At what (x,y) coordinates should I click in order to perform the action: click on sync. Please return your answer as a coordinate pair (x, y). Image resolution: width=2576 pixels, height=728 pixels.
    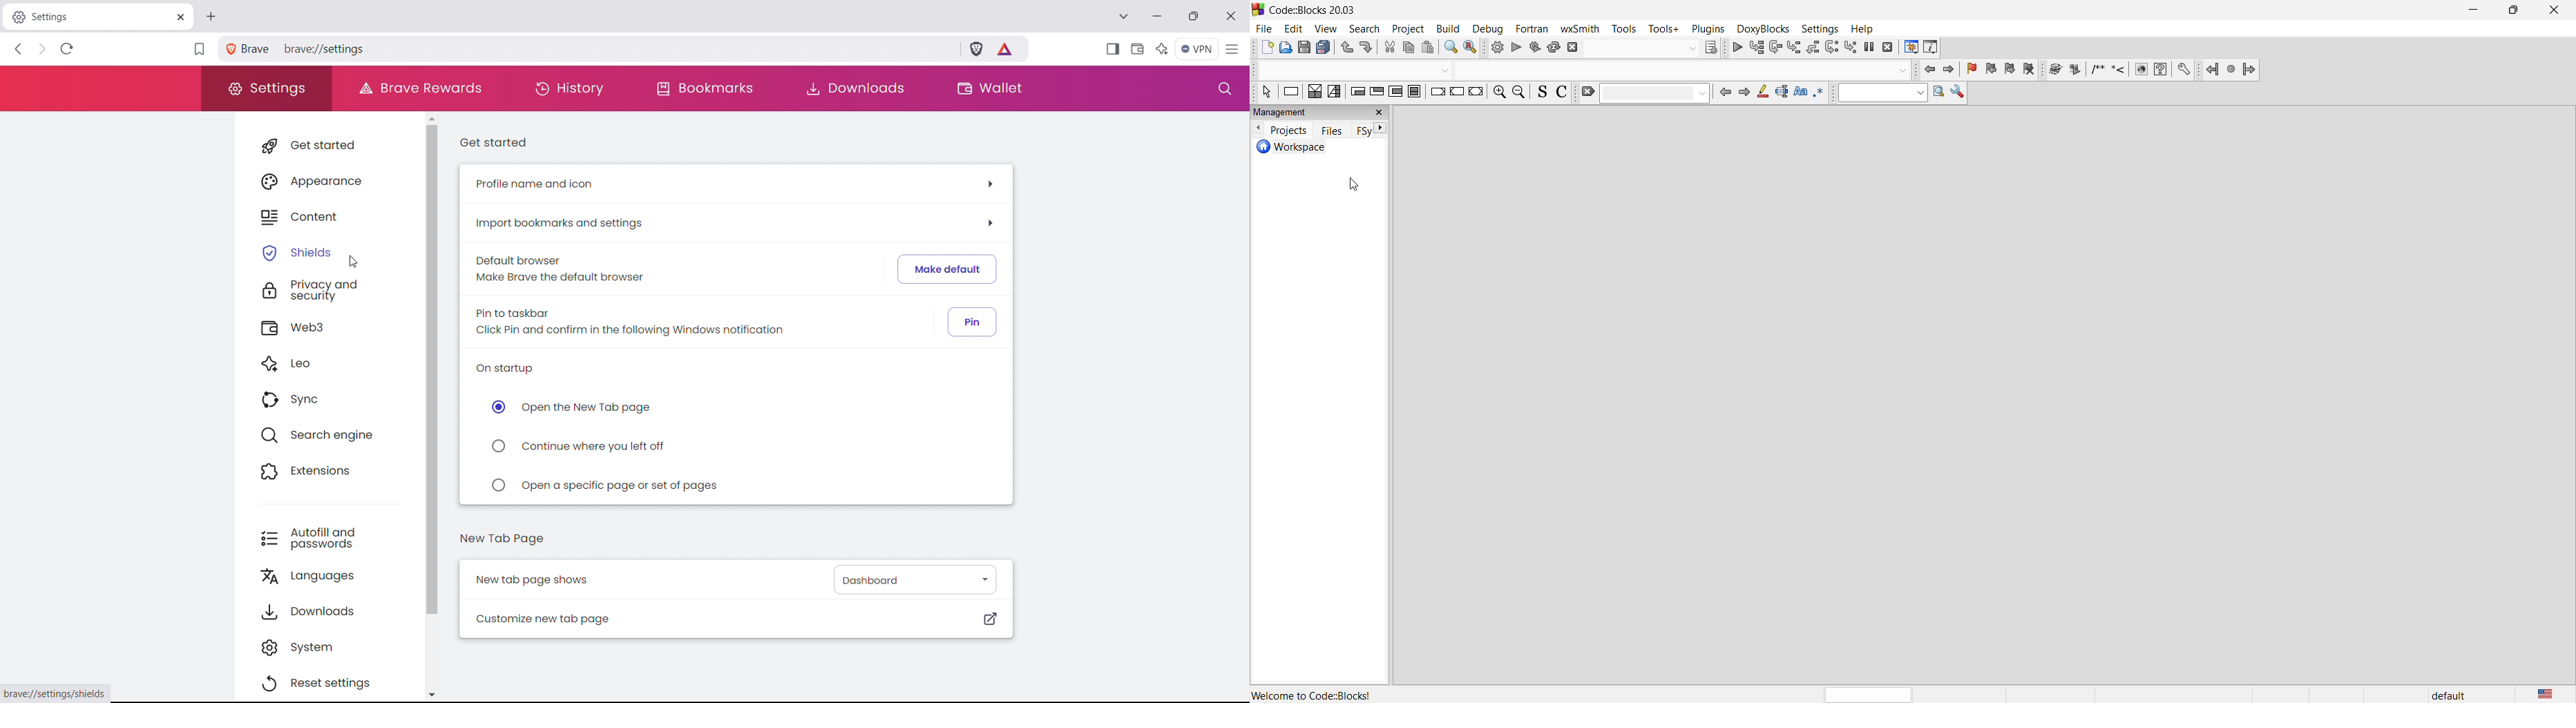
    Looking at the image, I should click on (331, 398).